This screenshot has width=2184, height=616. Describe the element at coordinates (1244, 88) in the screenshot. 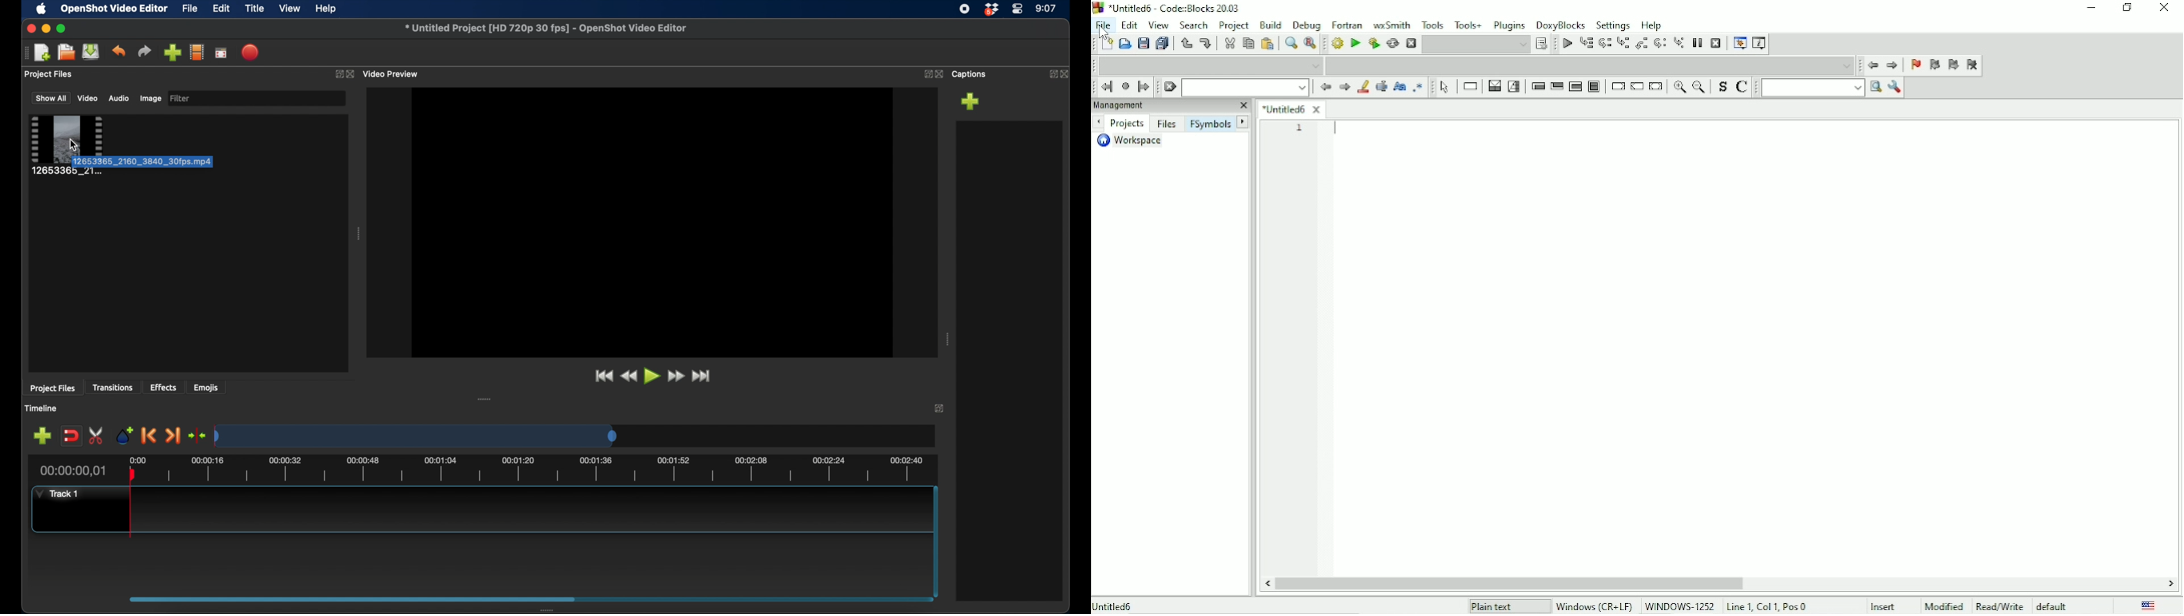

I see `Drop down` at that location.